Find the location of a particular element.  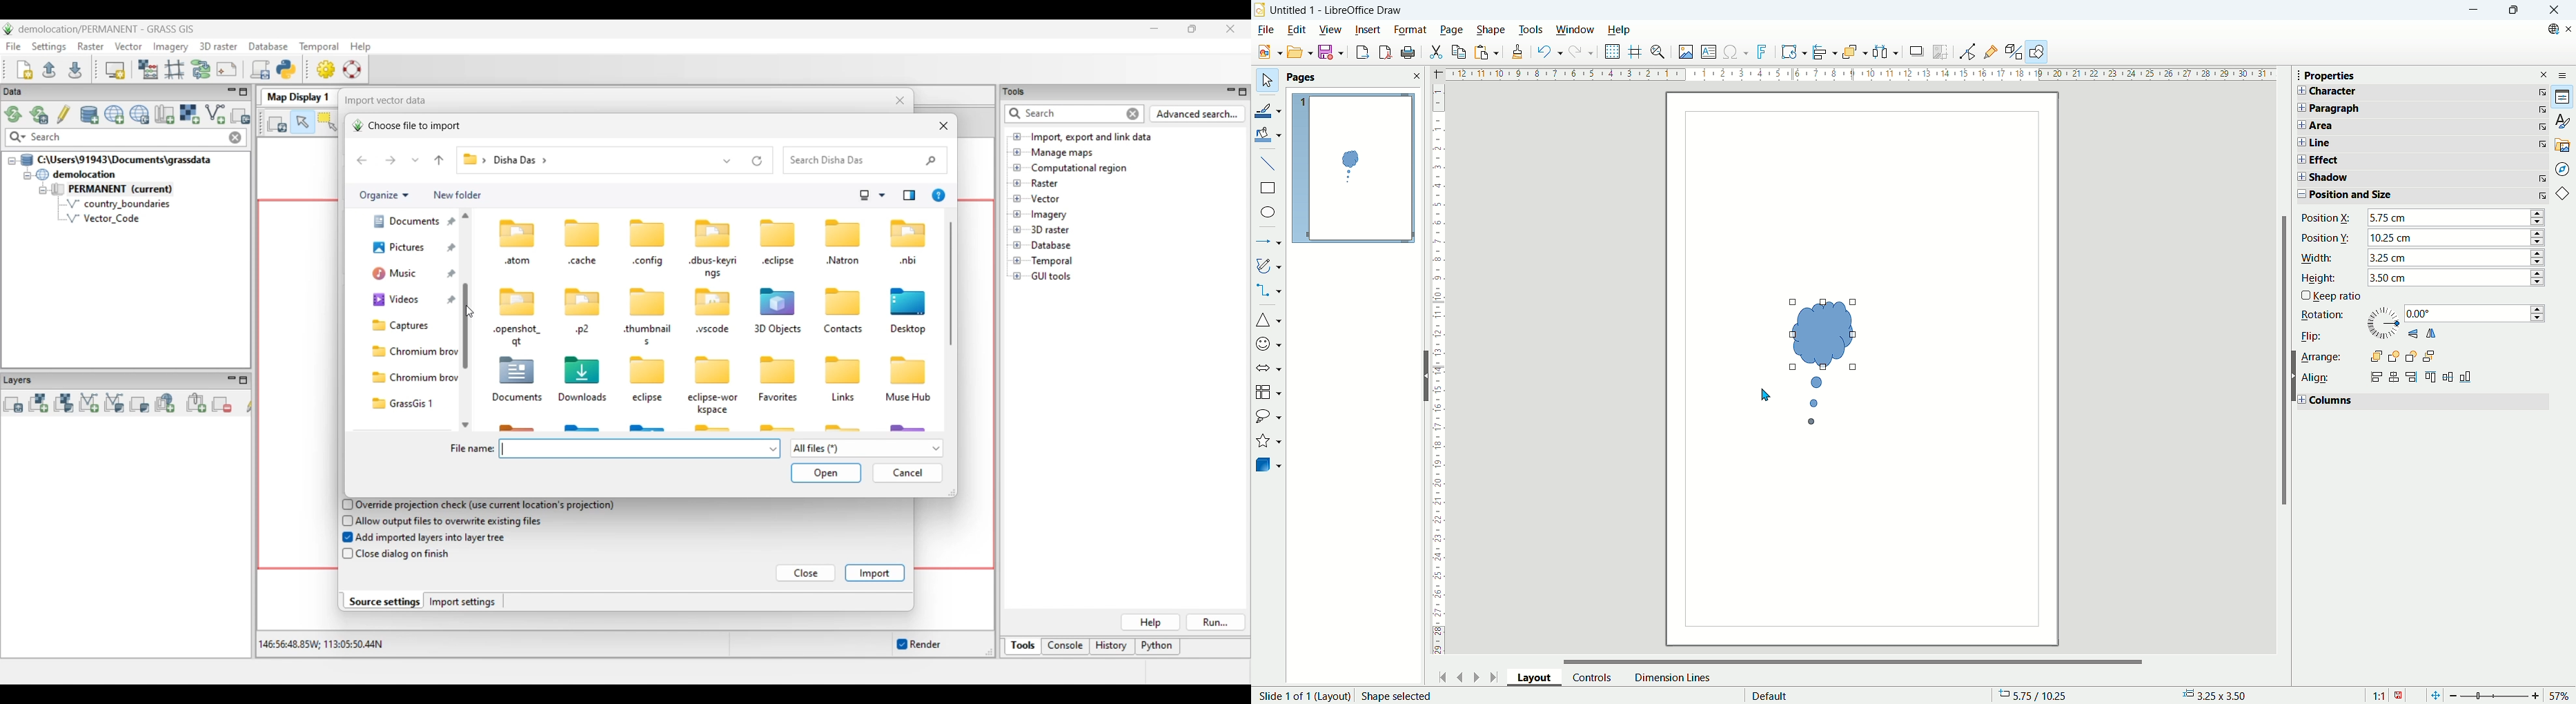

lines and arrows is located at coordinates (1269, 243).